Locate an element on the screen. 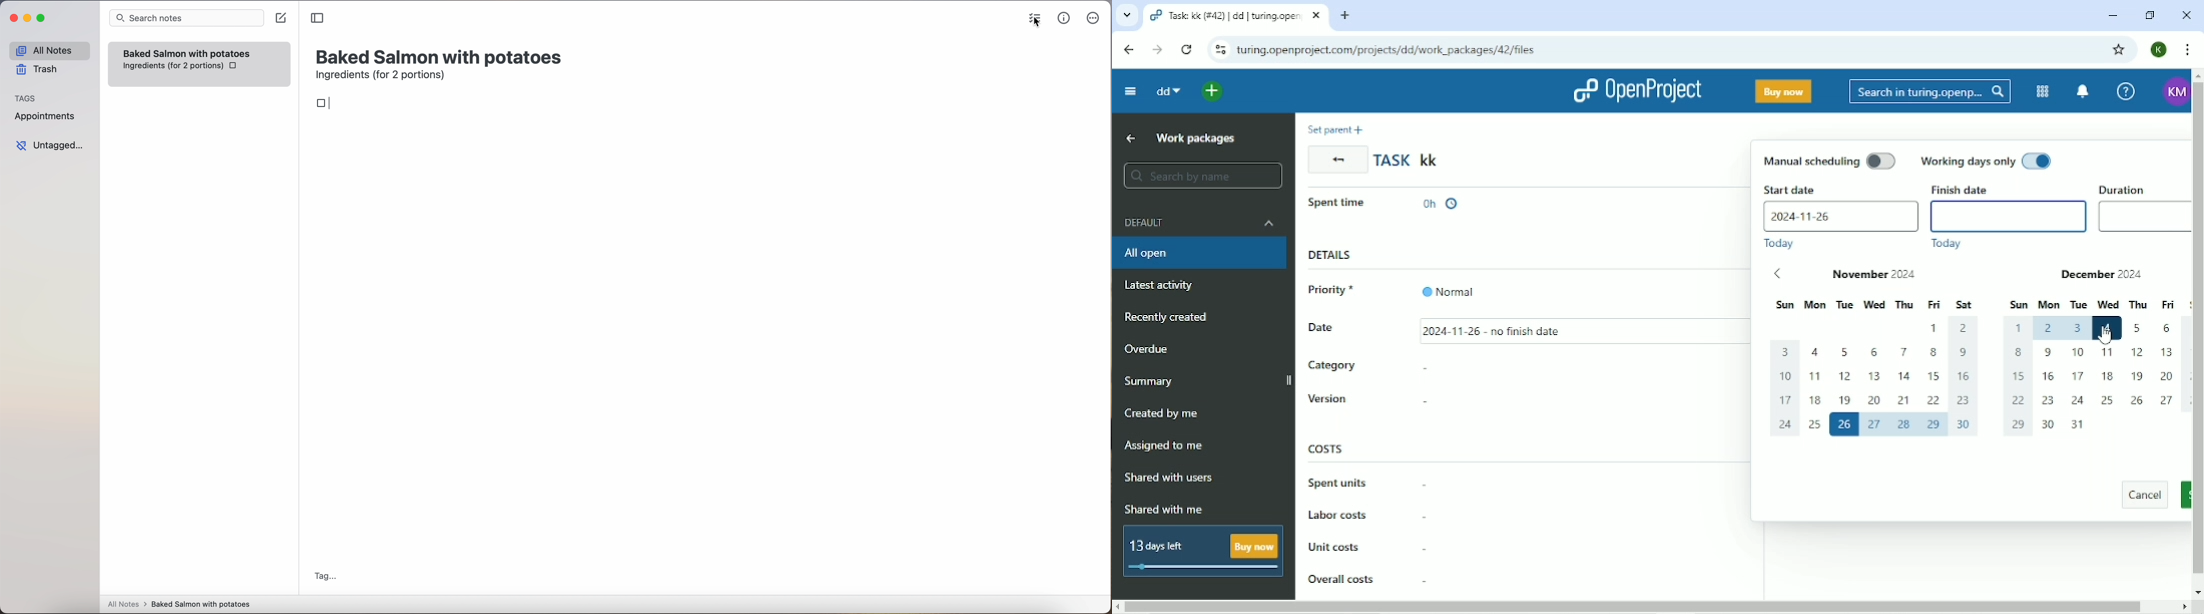 This screenshot has width=2212, height=616. KM is located at coordinates (2171, 93).